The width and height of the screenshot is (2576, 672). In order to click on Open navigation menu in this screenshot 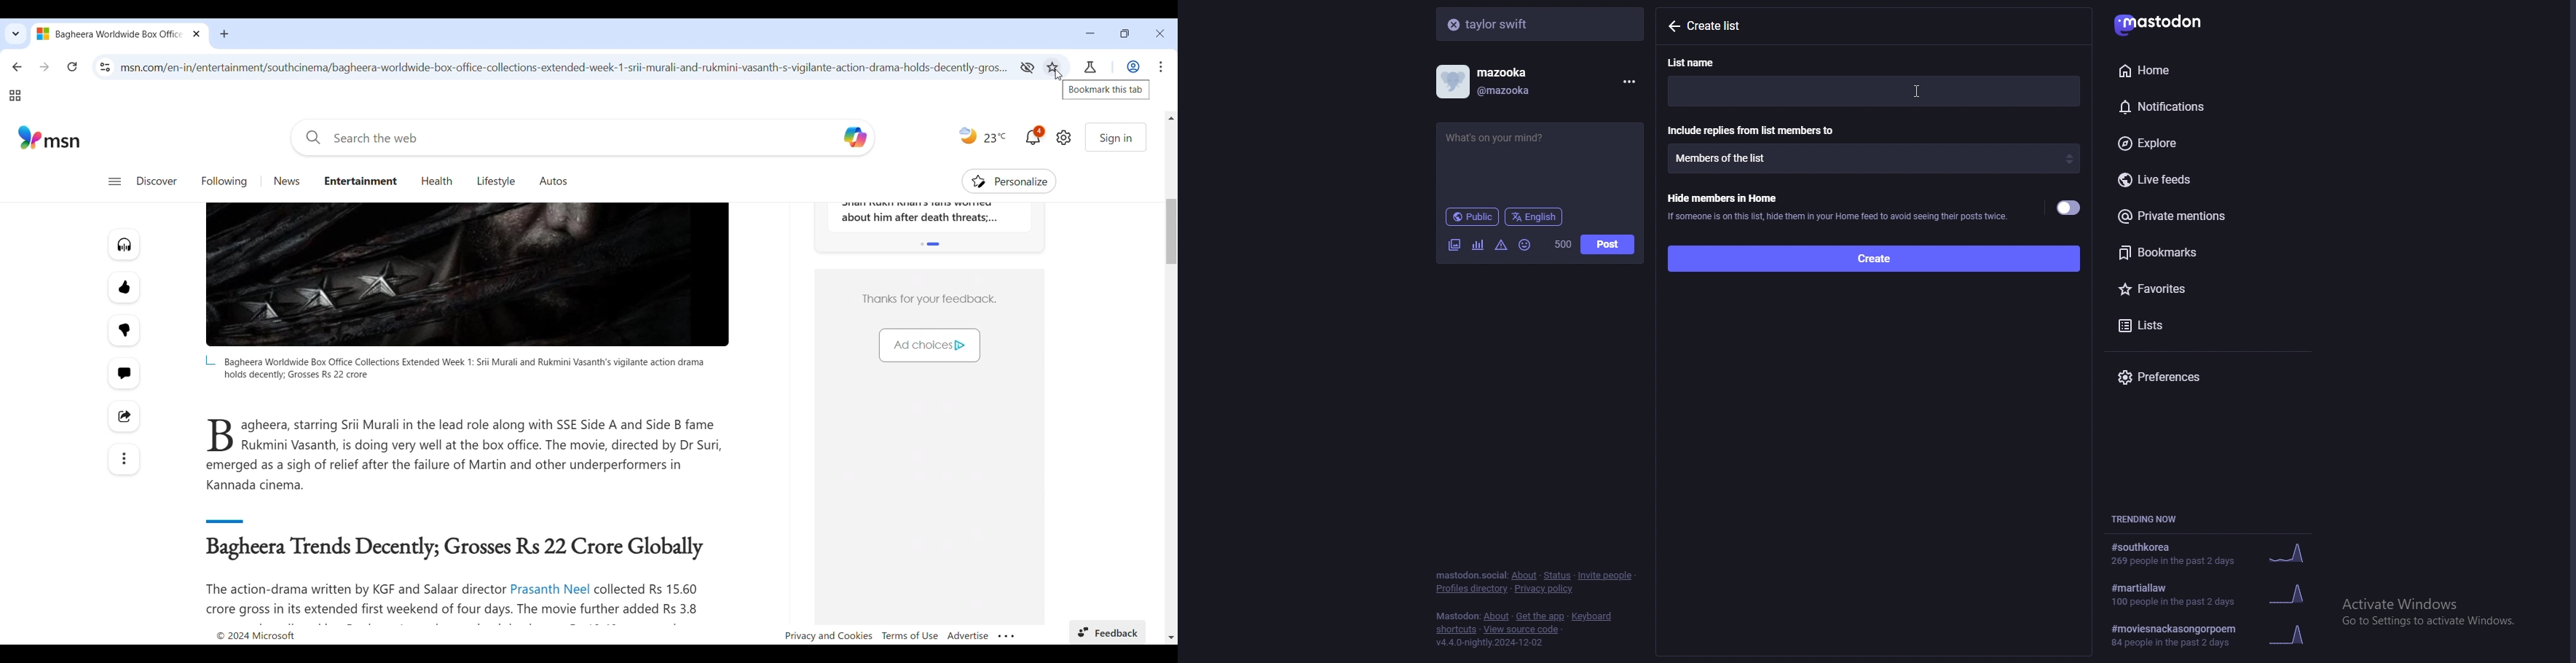, I will do `click(114, 182)`.